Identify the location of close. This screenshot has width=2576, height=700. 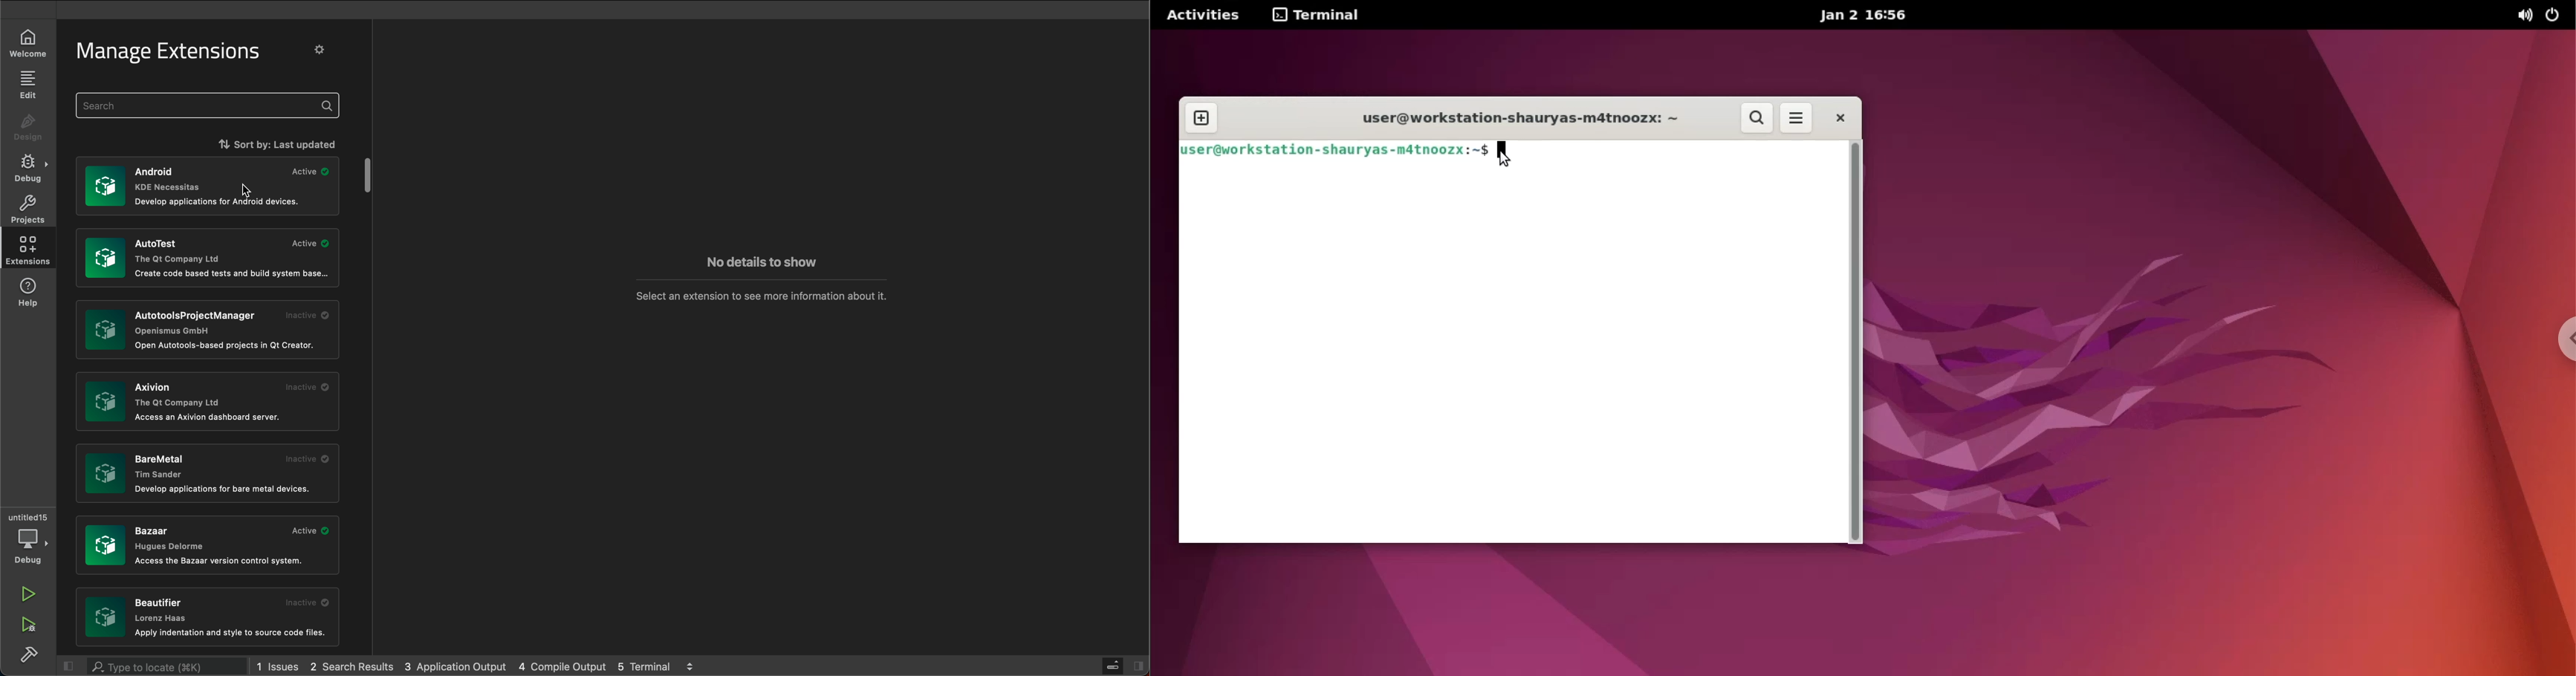
(1834, 120).